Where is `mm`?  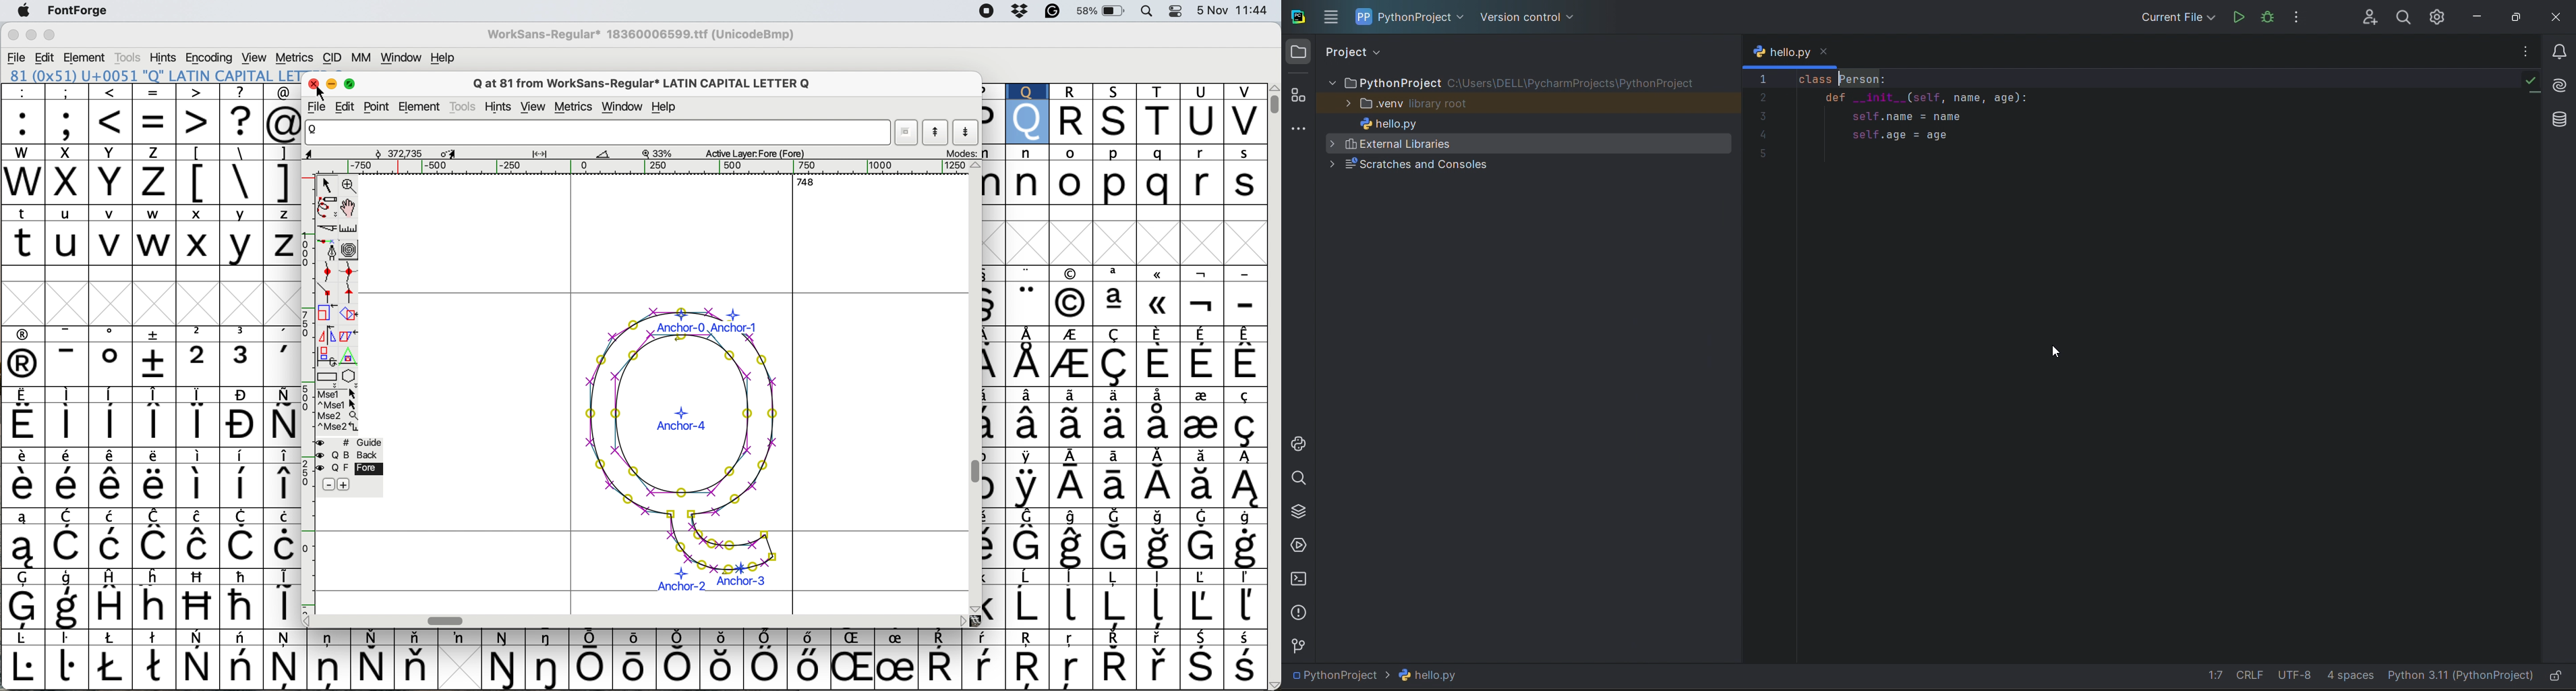 mm is located at coordinates (359, 58).